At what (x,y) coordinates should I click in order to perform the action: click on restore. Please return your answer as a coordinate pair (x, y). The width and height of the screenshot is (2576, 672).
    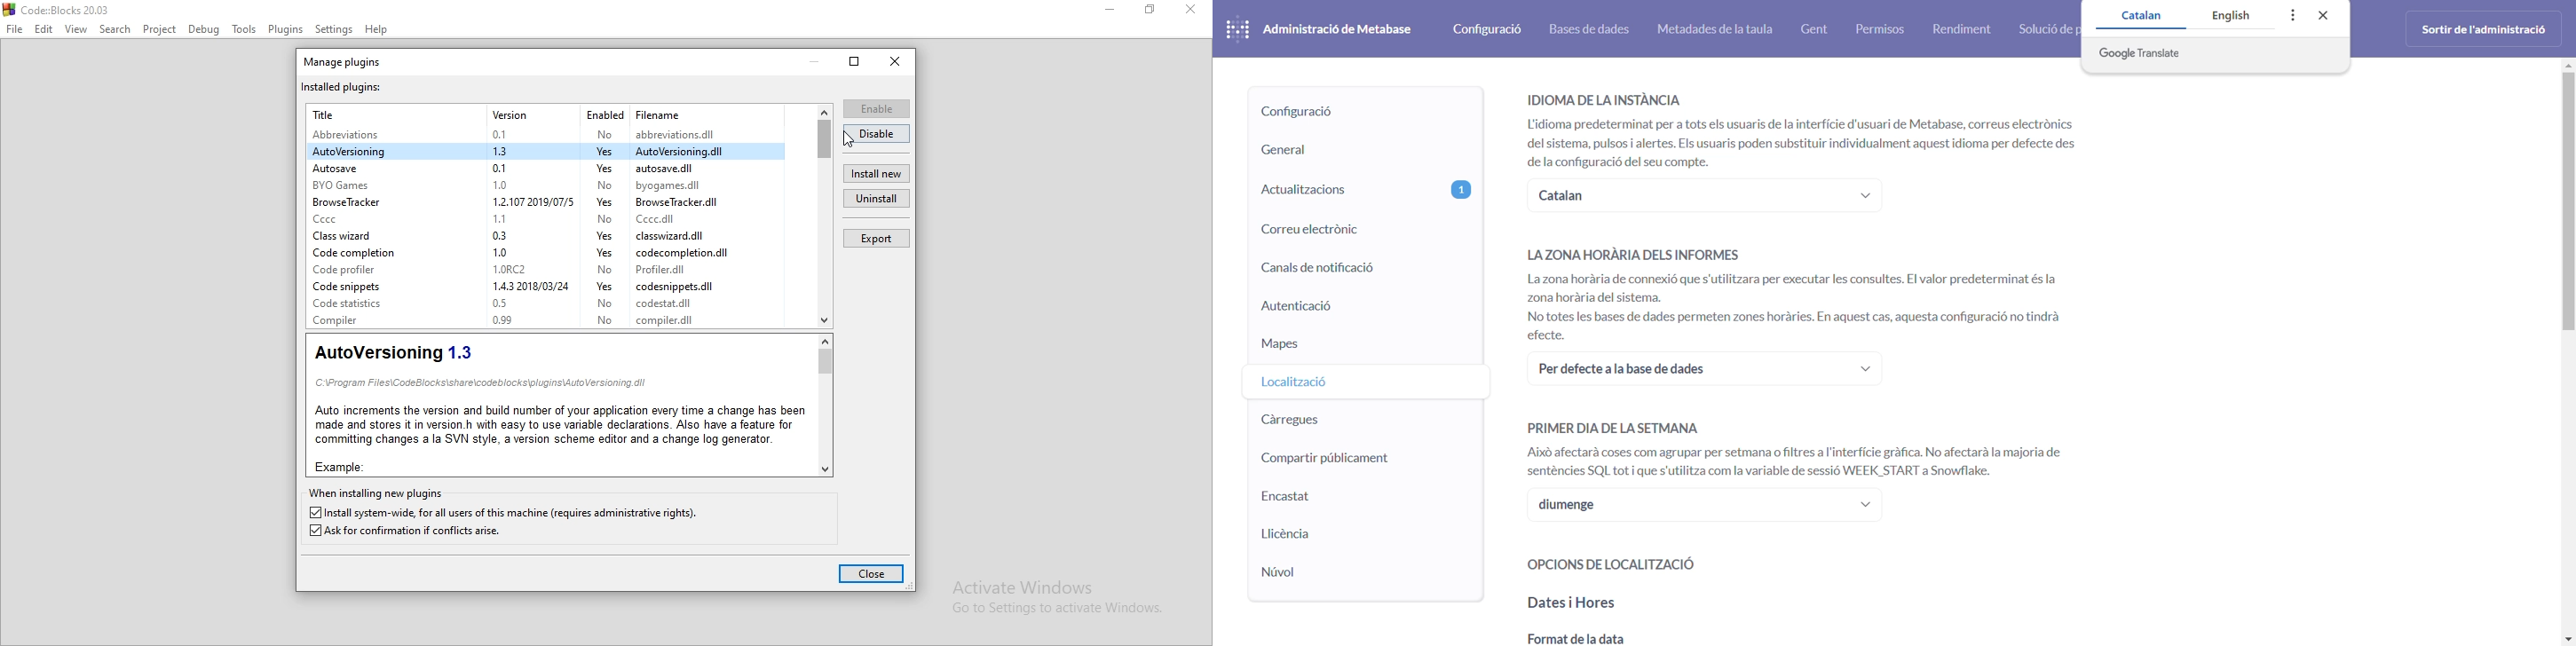
    Looking at the image, I should click on (855, 61).